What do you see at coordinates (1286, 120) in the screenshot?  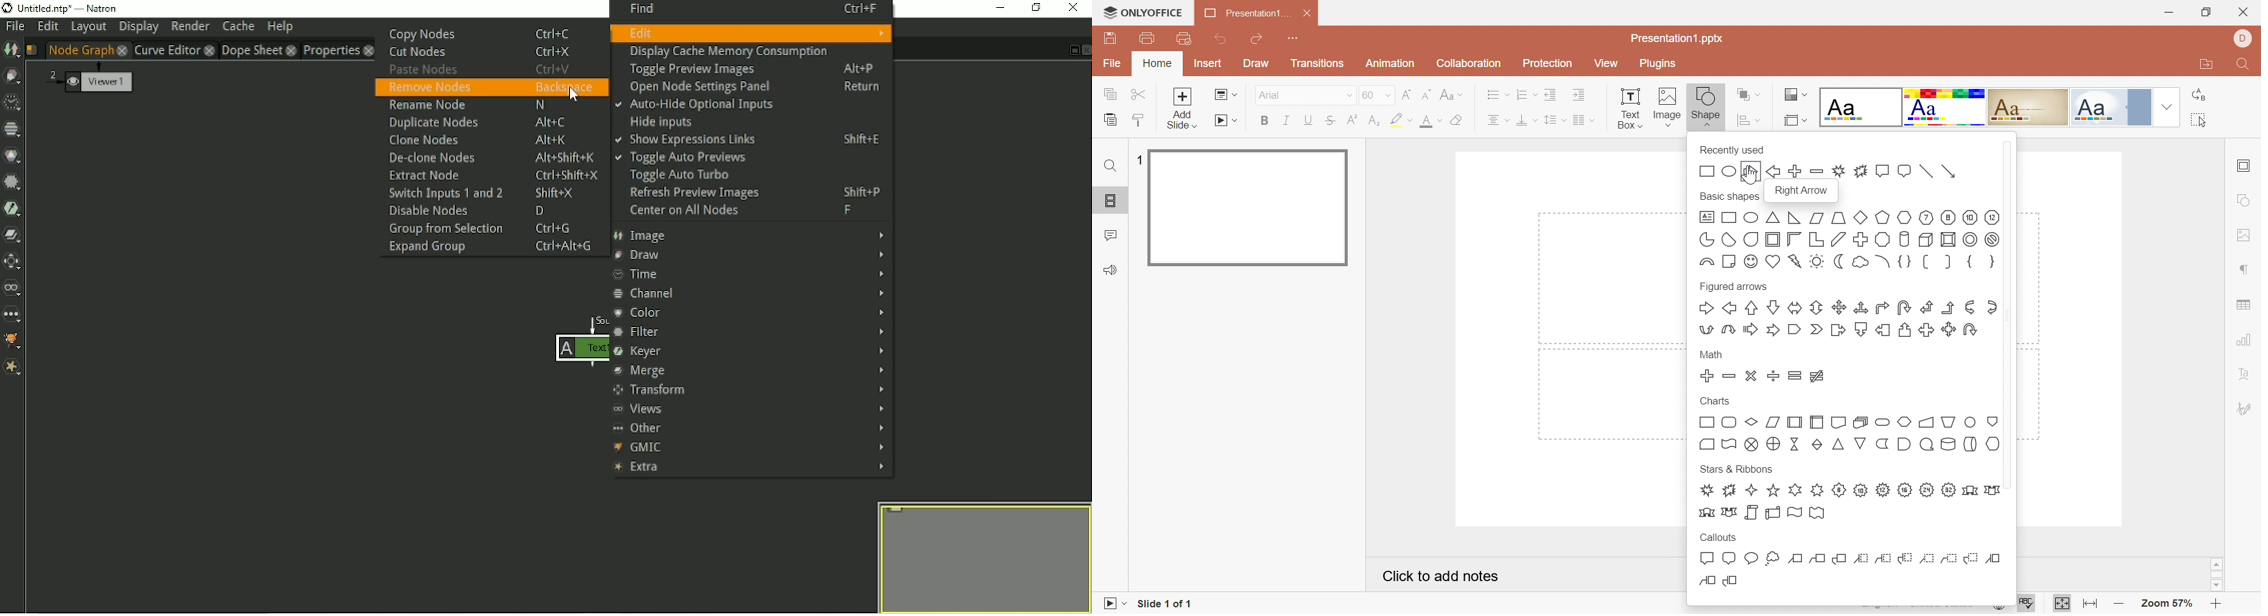 I see `Italic` at bounding box center [1286, 120].